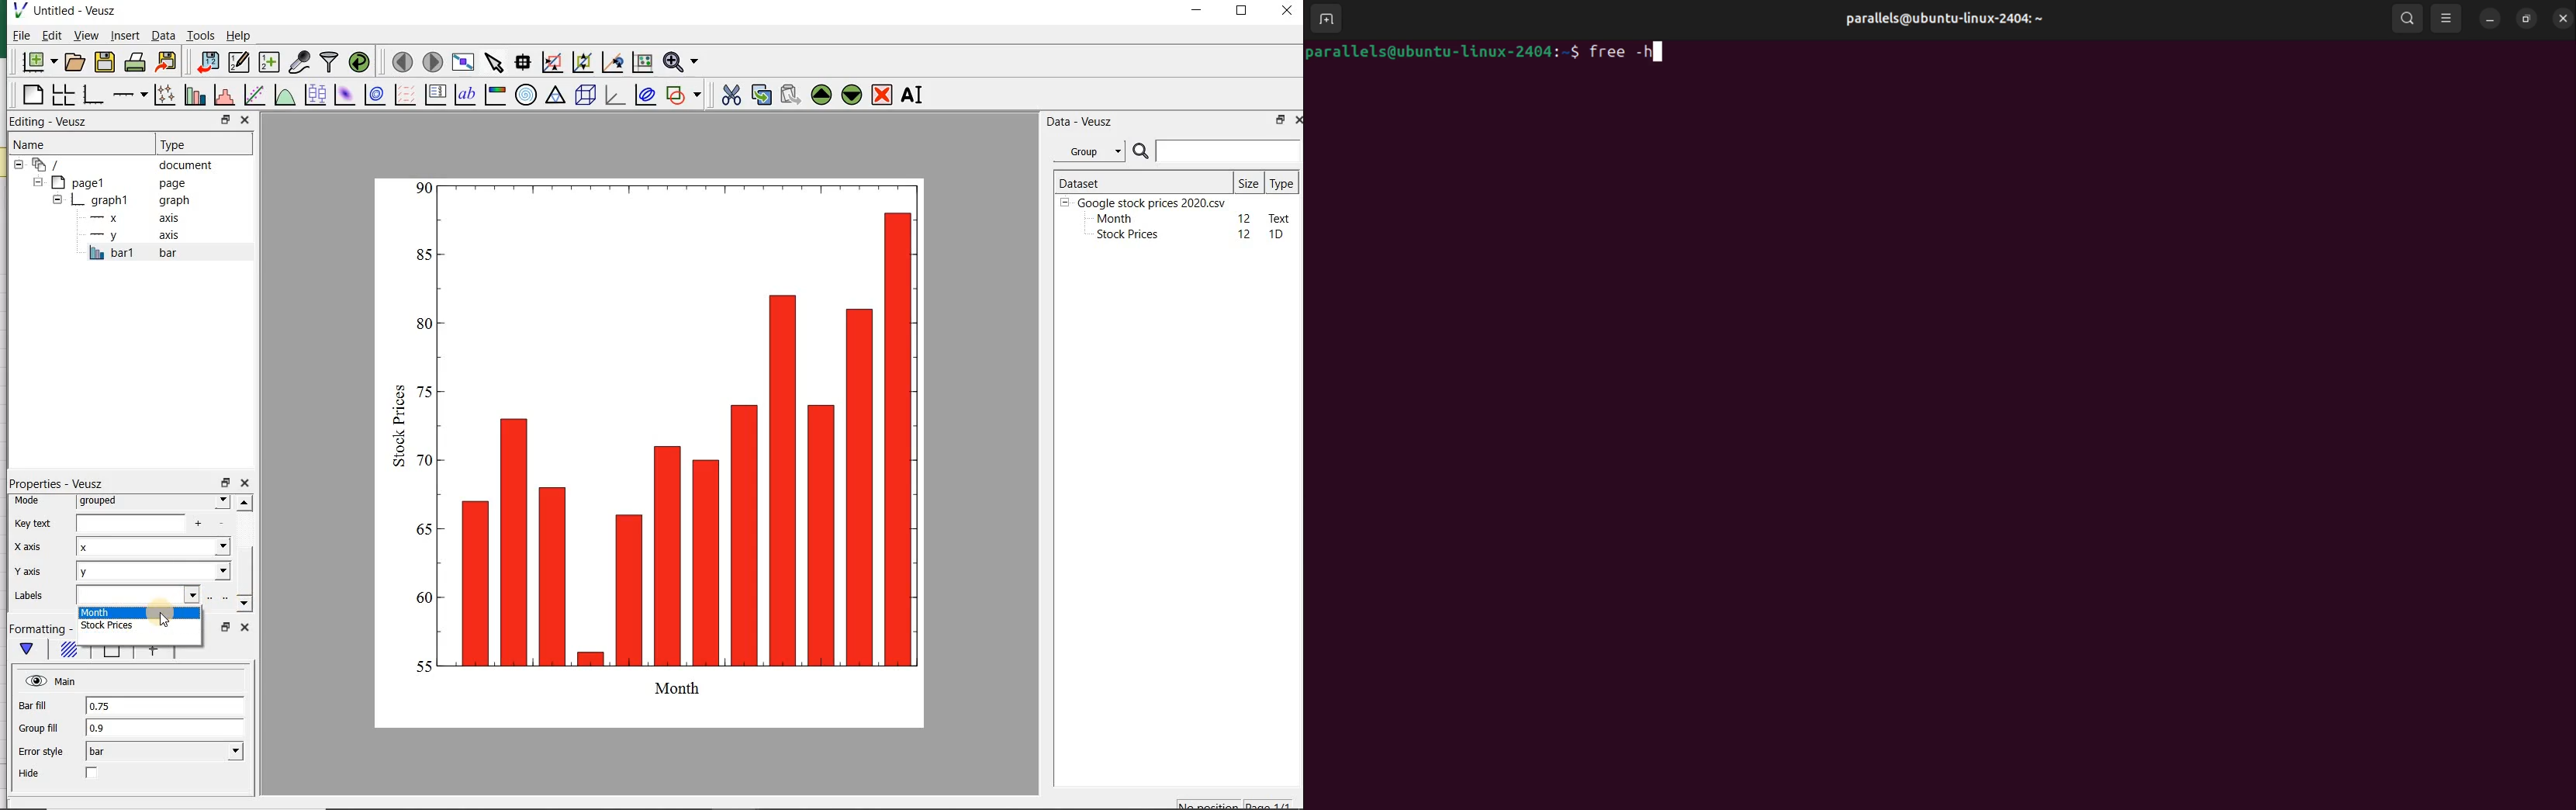  Describe the element at coordinates (821, 95) in the screenshot. I see `move the selected widget up` at that location.